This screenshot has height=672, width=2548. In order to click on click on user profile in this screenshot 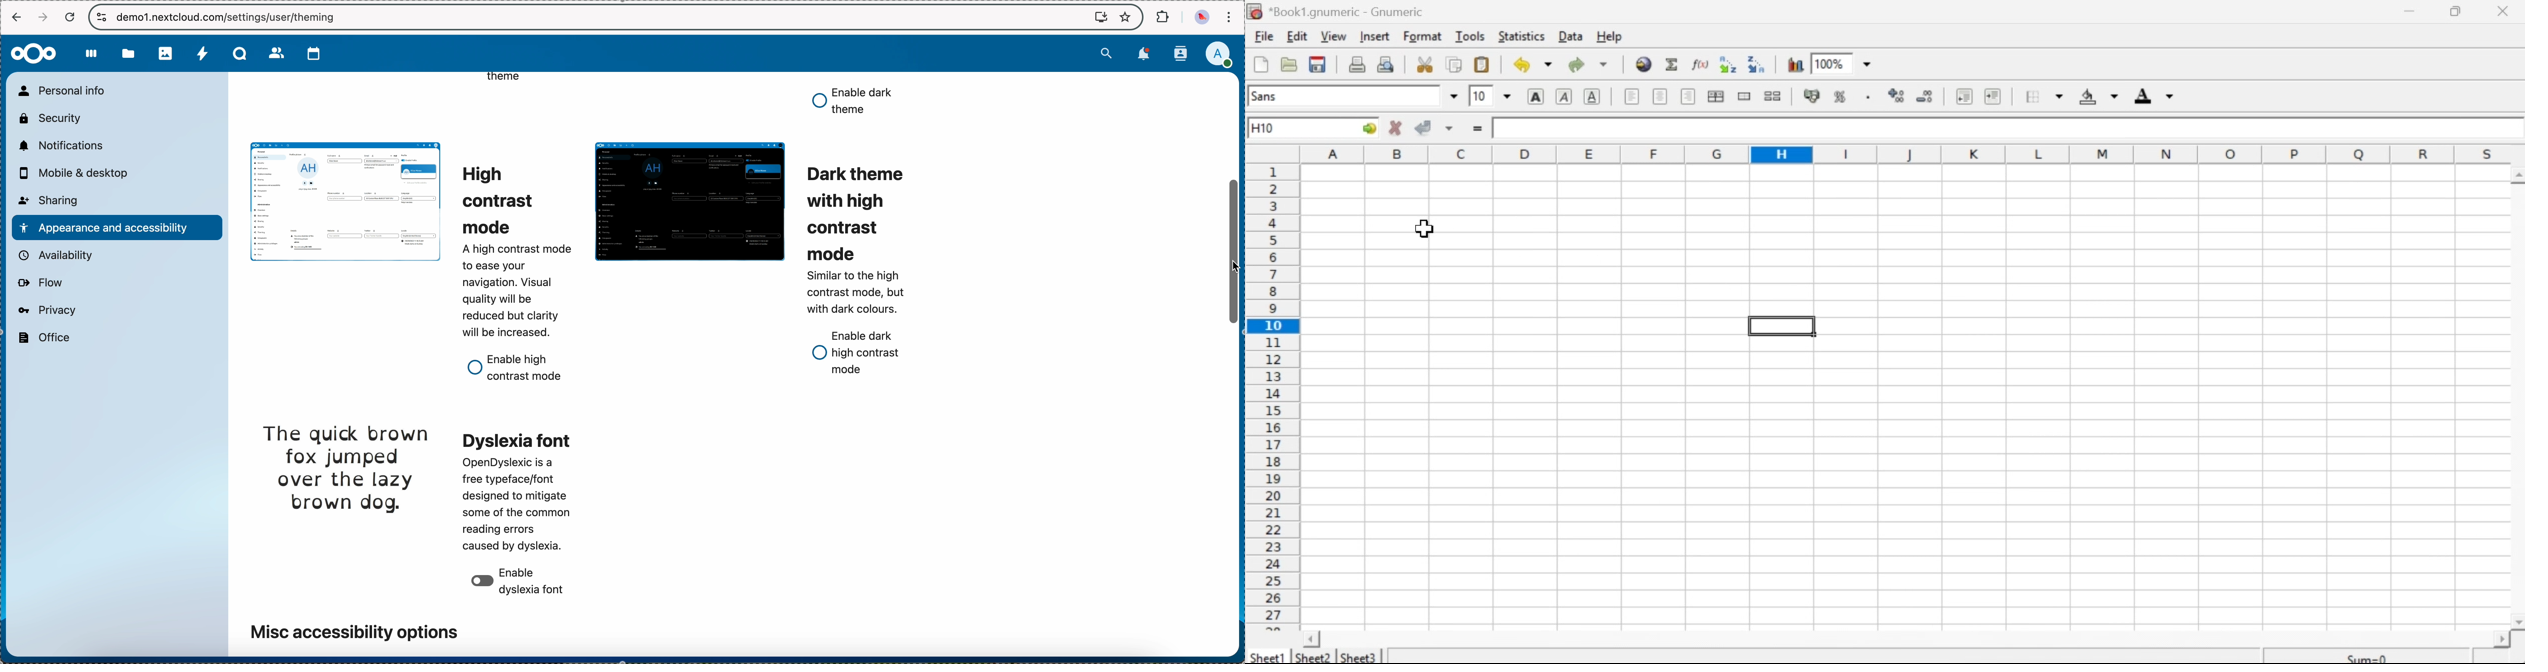, I will do `click(1218, 55)`.